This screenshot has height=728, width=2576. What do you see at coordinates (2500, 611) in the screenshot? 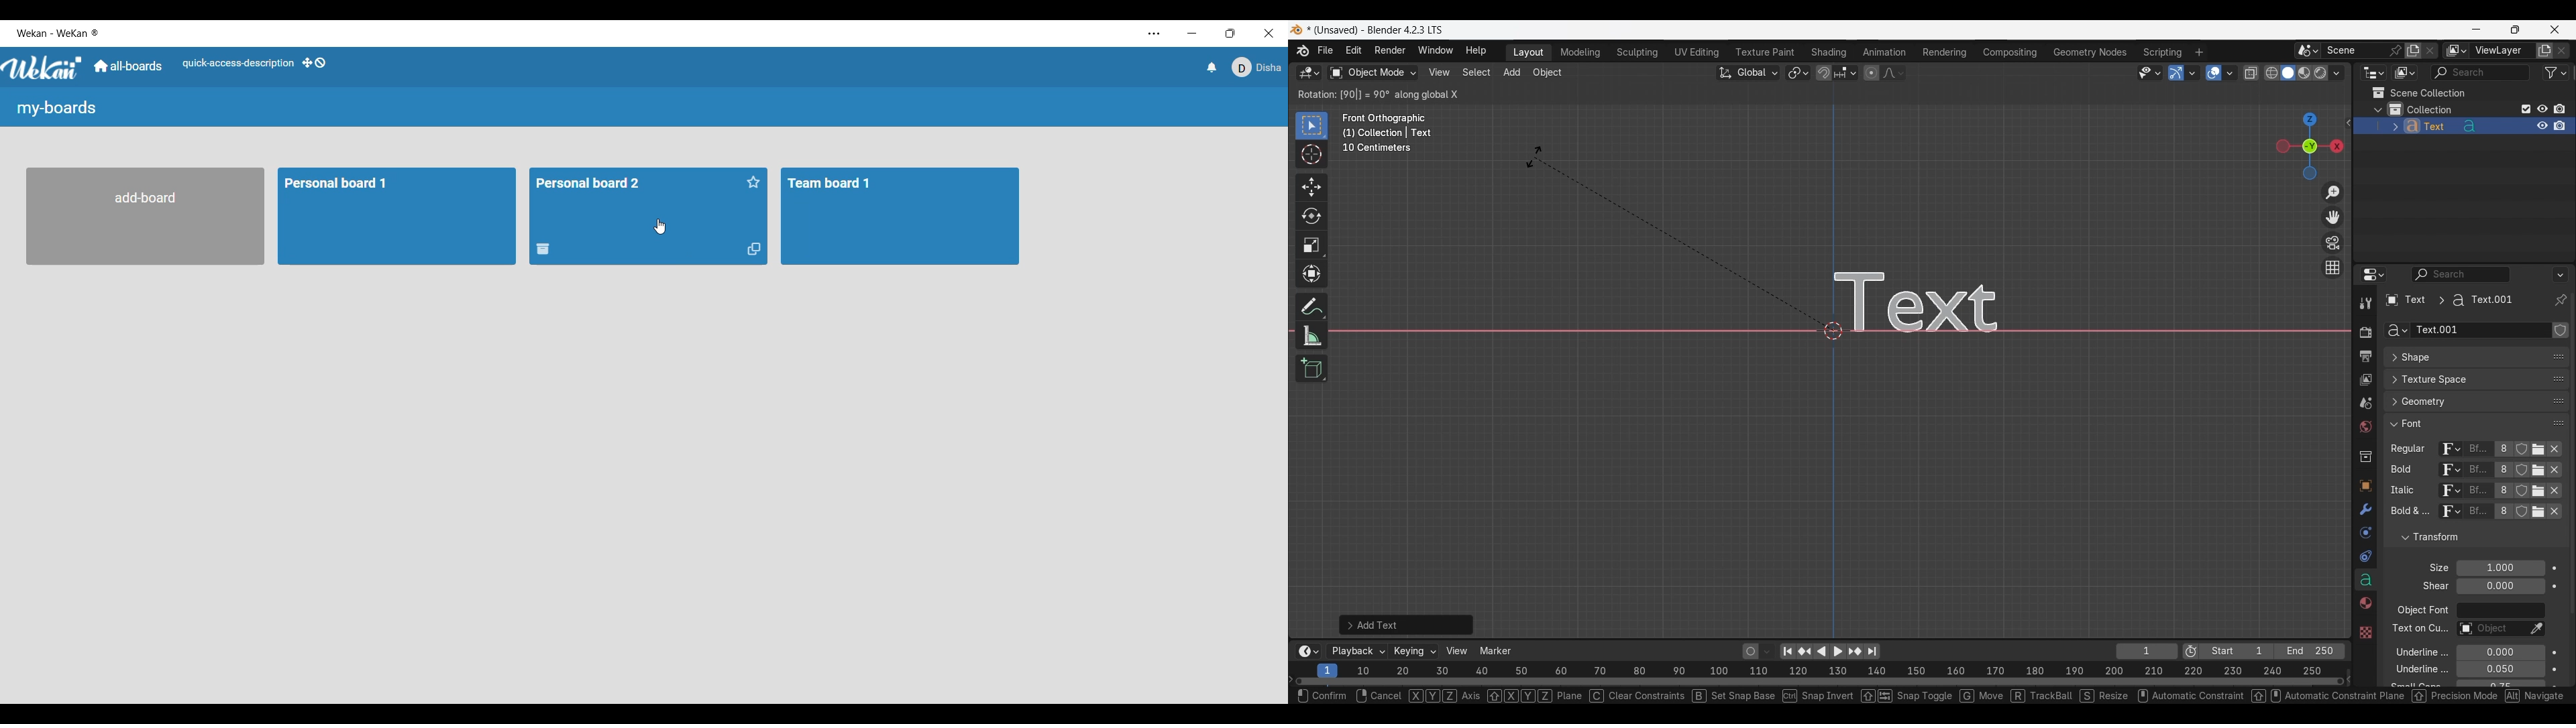
I see `Object font` at bounding box center [2500, 611].